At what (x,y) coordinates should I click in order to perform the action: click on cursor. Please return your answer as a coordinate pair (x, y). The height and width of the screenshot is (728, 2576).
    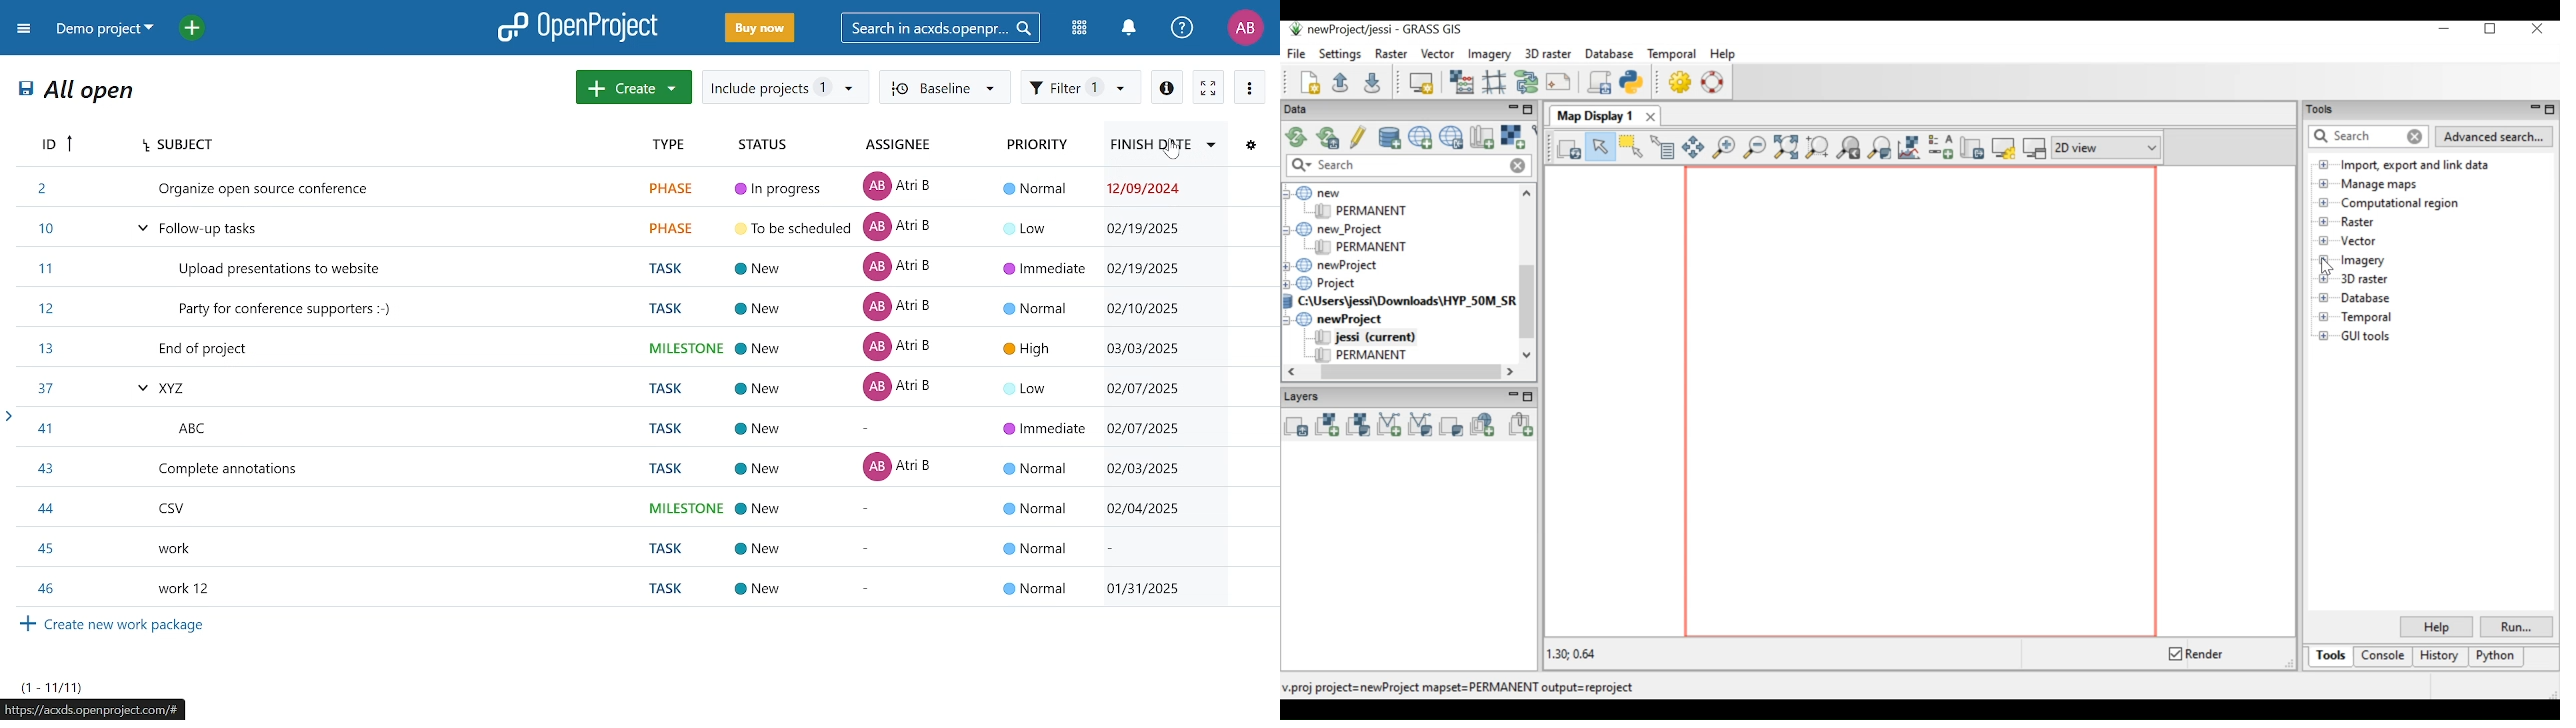
    Looking at the image, I should click on (1172, 155).